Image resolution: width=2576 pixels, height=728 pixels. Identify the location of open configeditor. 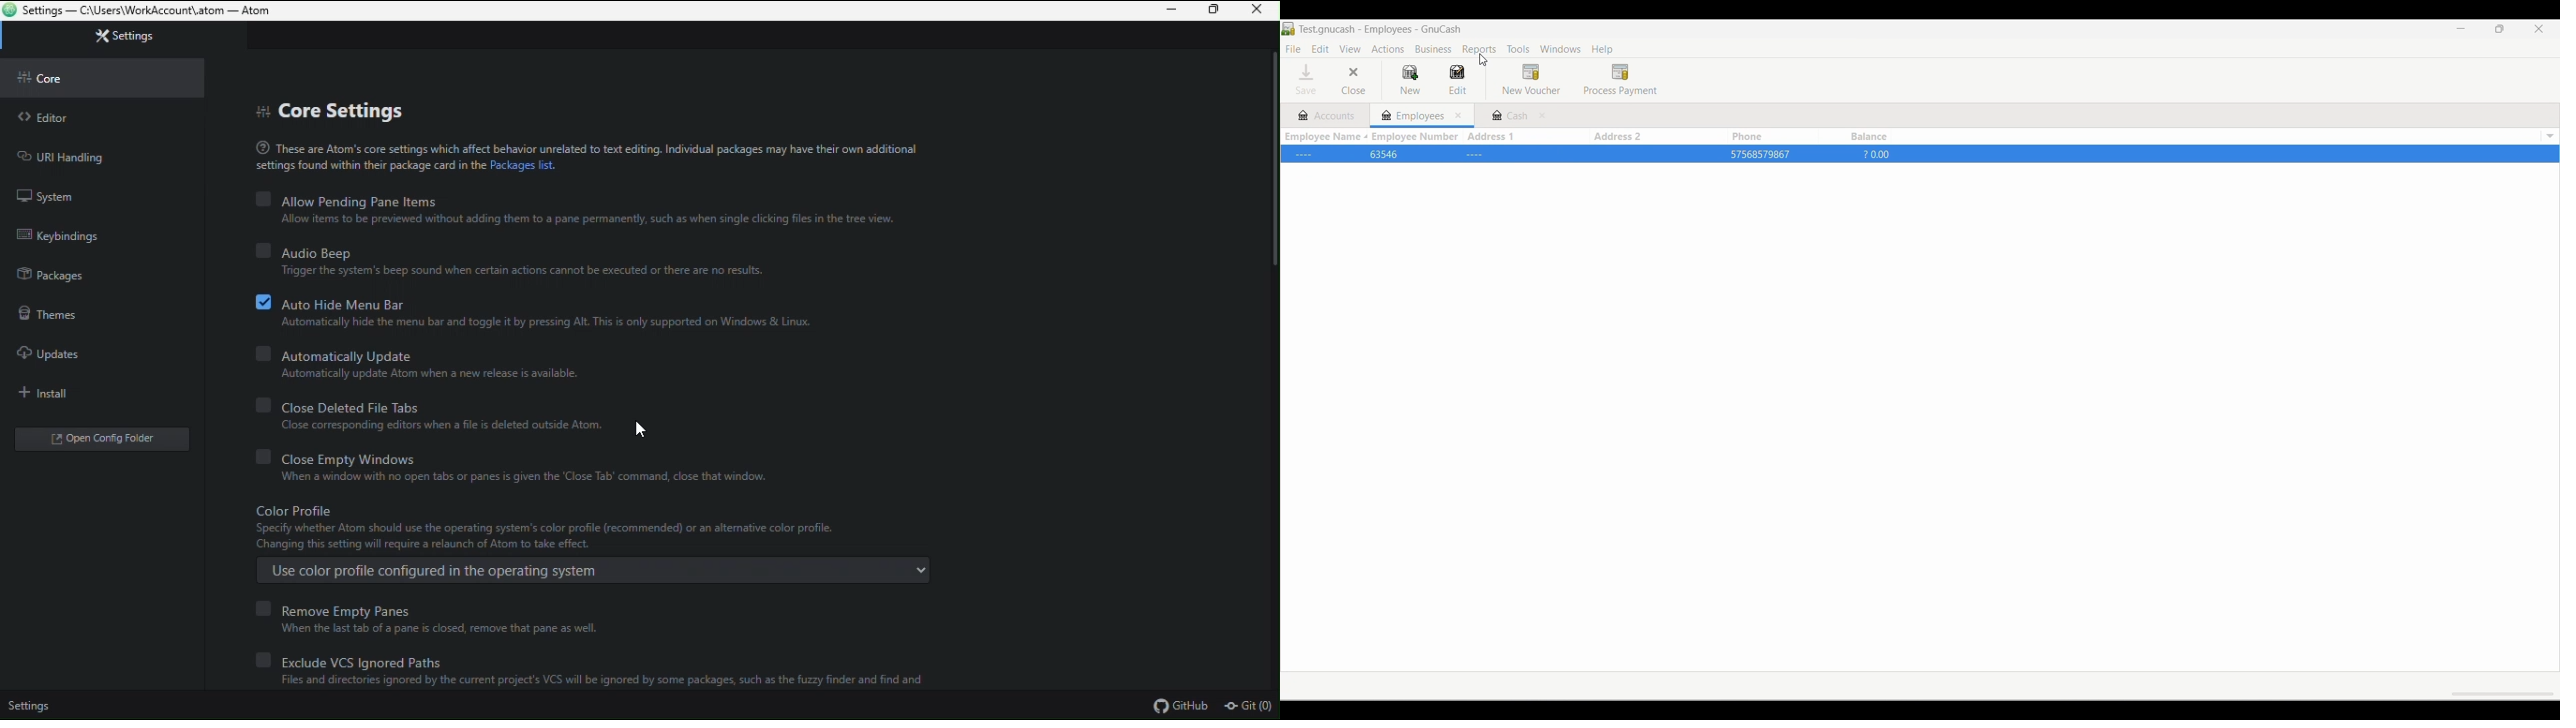
(93, 436).